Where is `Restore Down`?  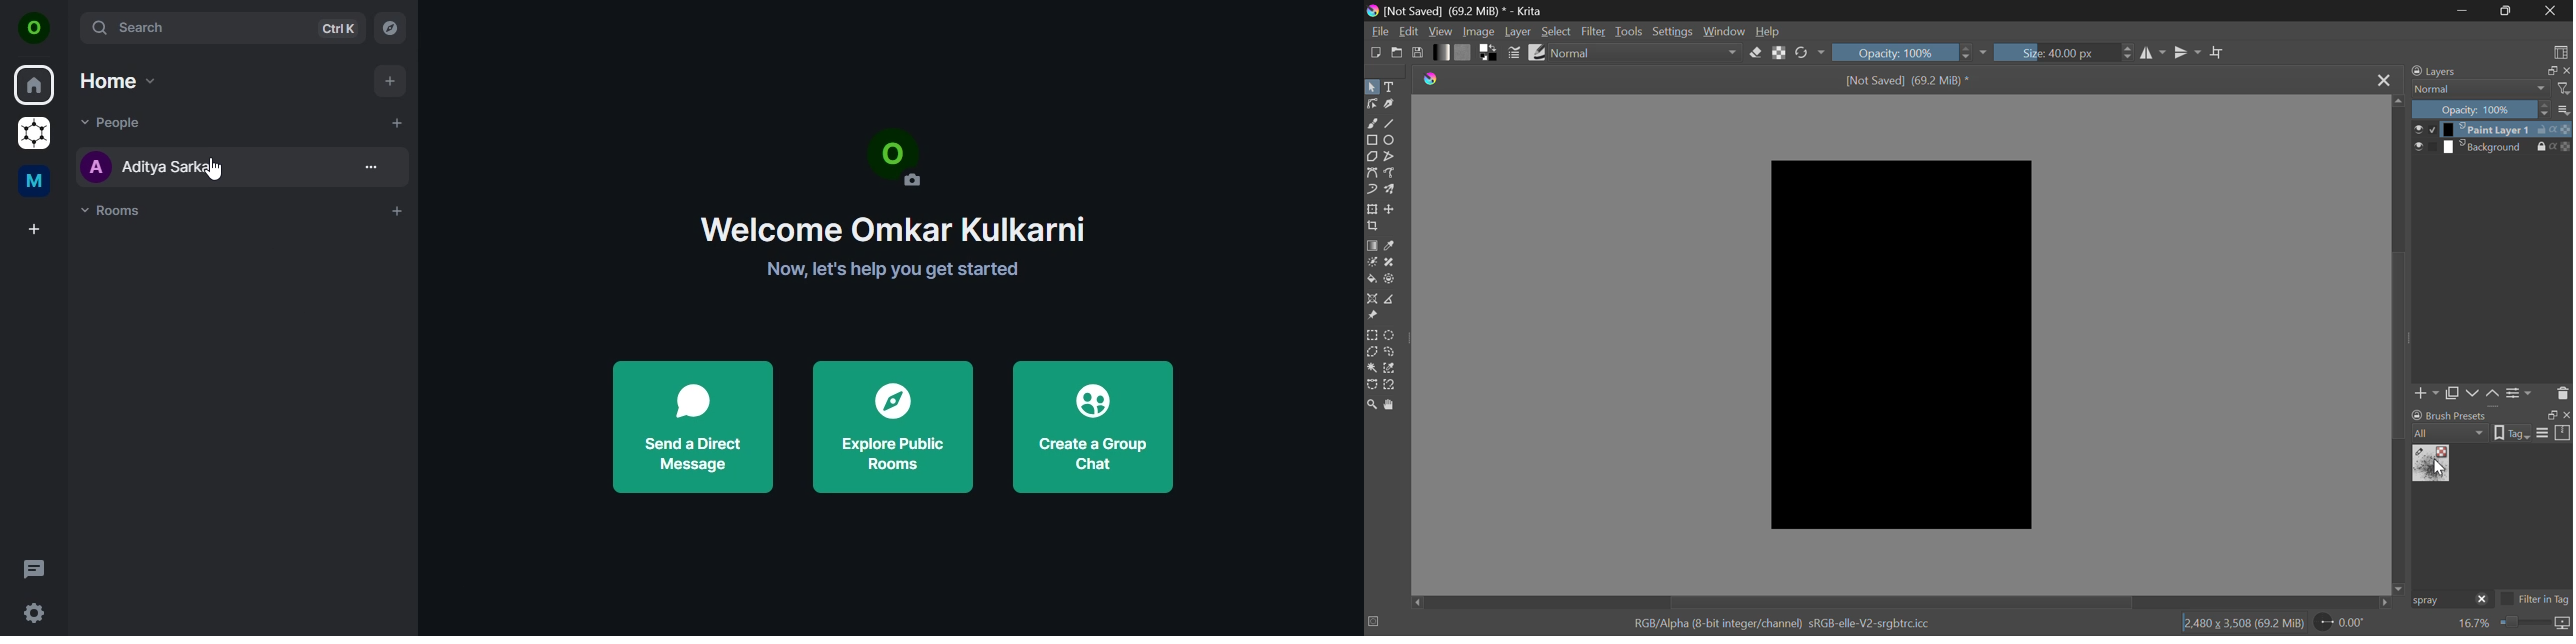
Restore Down is located at coordinates (2466, 10).